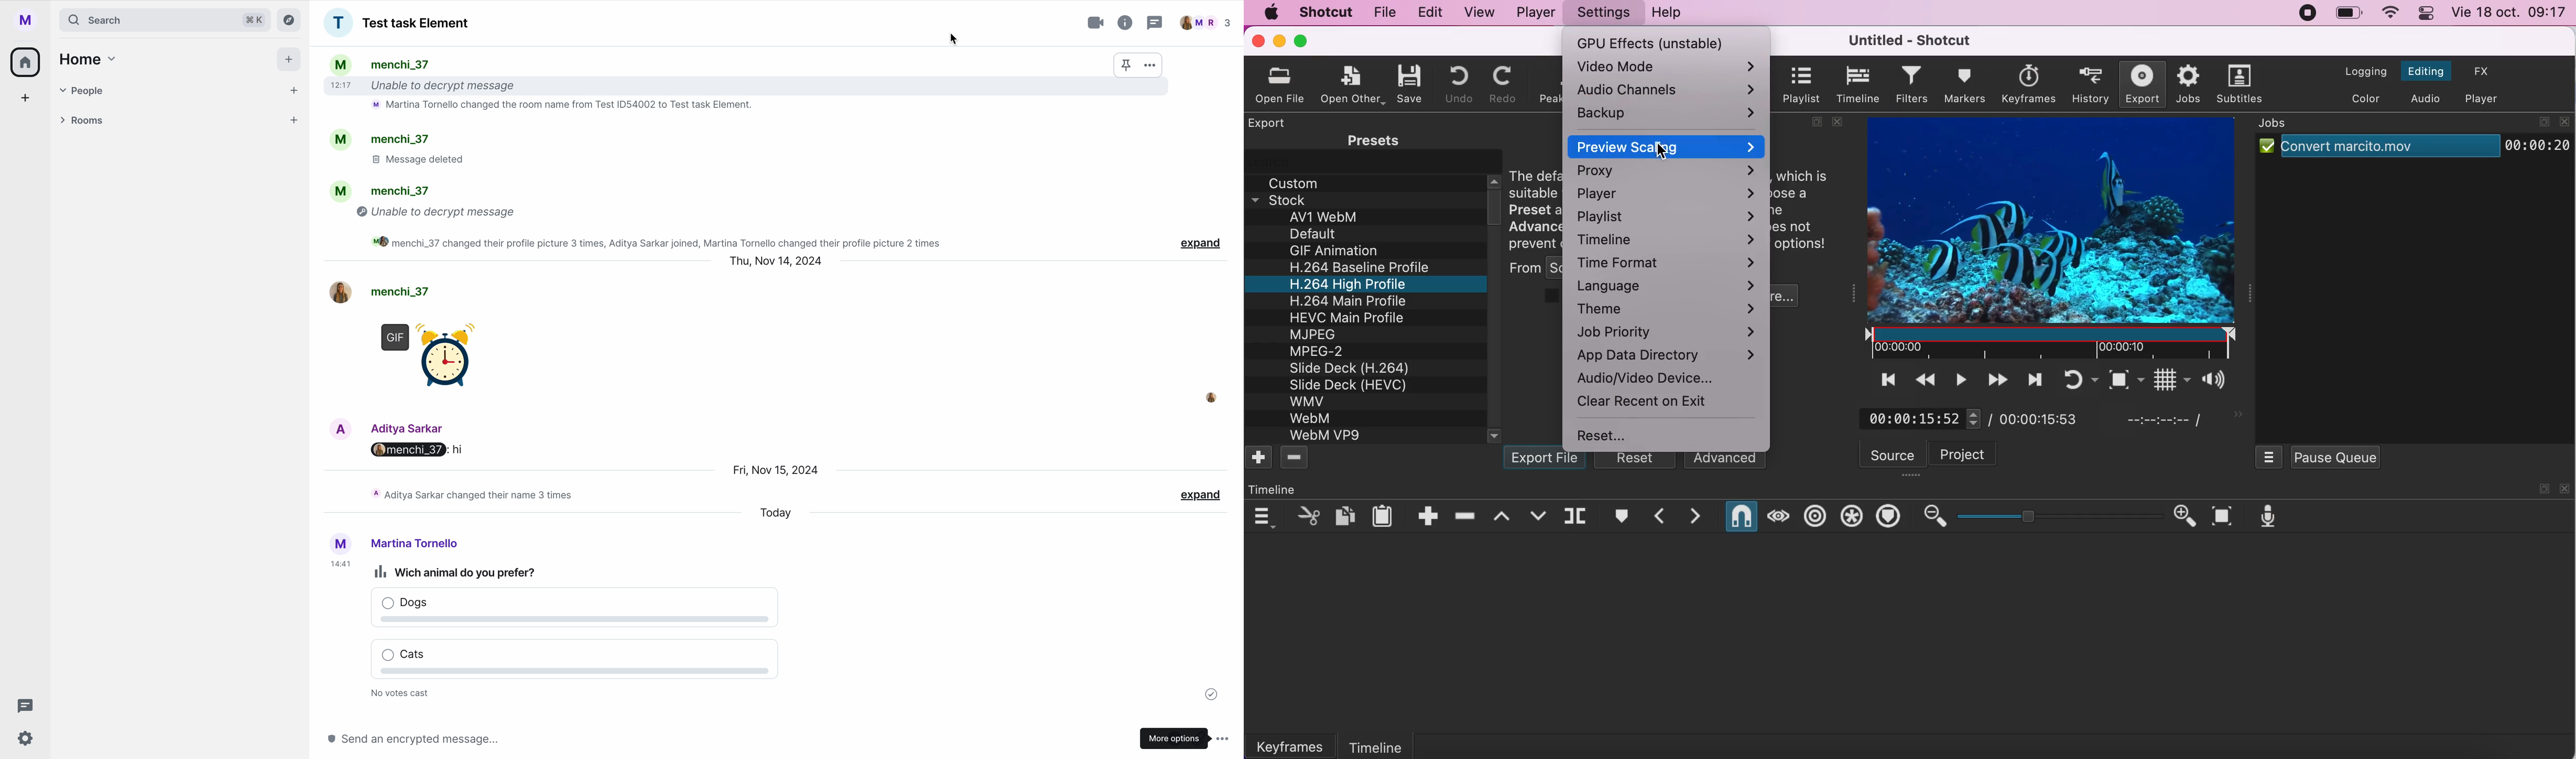  What do you see at coordinates (1800, 84) in the screenshot?
I see `playlist` at bounding box center [1800, 84].